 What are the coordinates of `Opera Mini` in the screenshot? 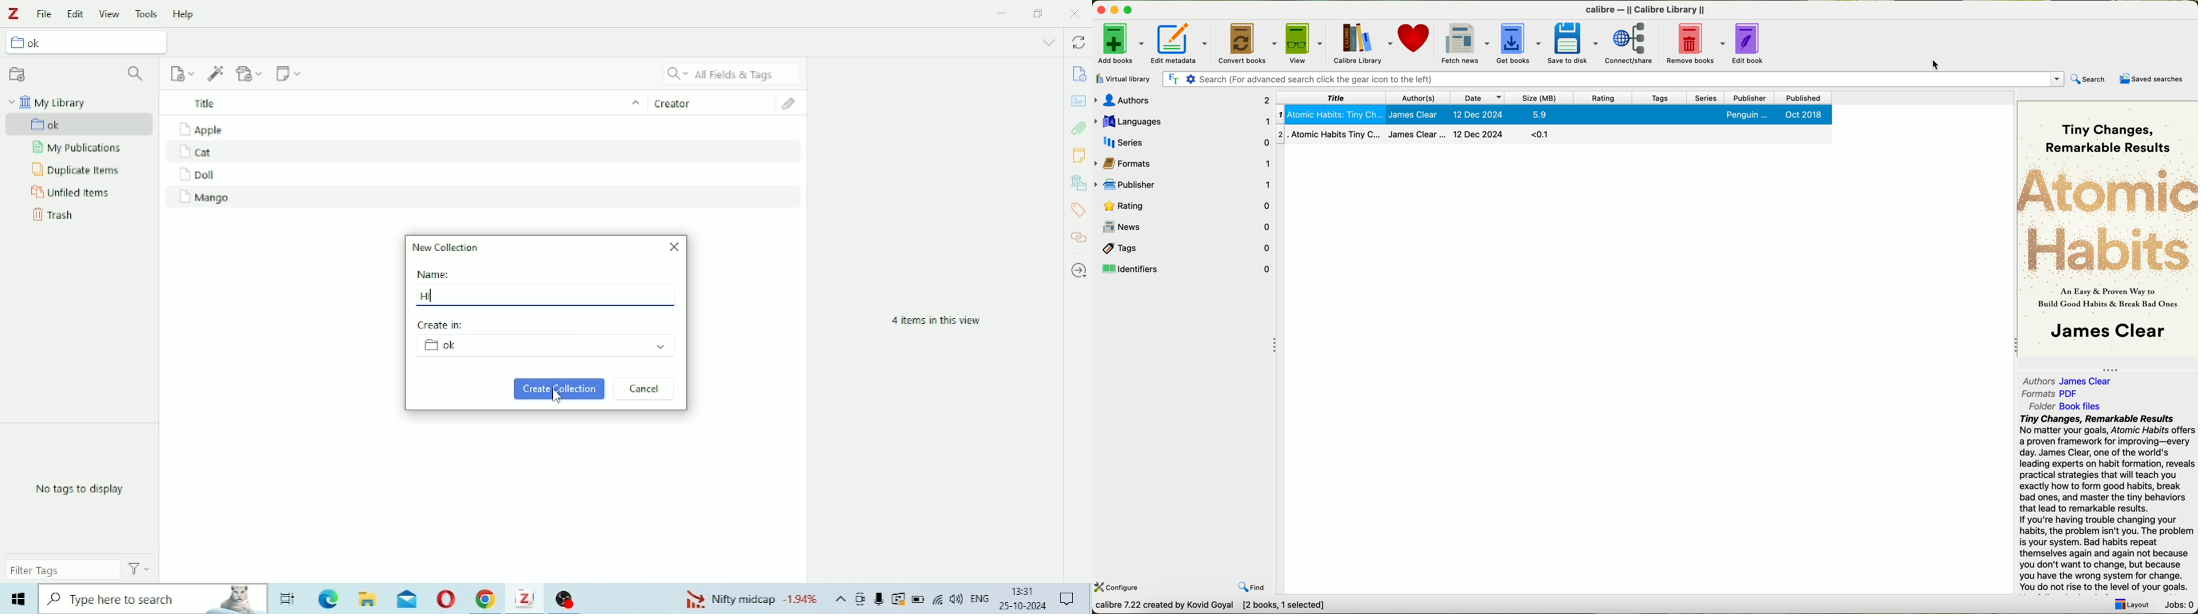 It's located at (446, 599).